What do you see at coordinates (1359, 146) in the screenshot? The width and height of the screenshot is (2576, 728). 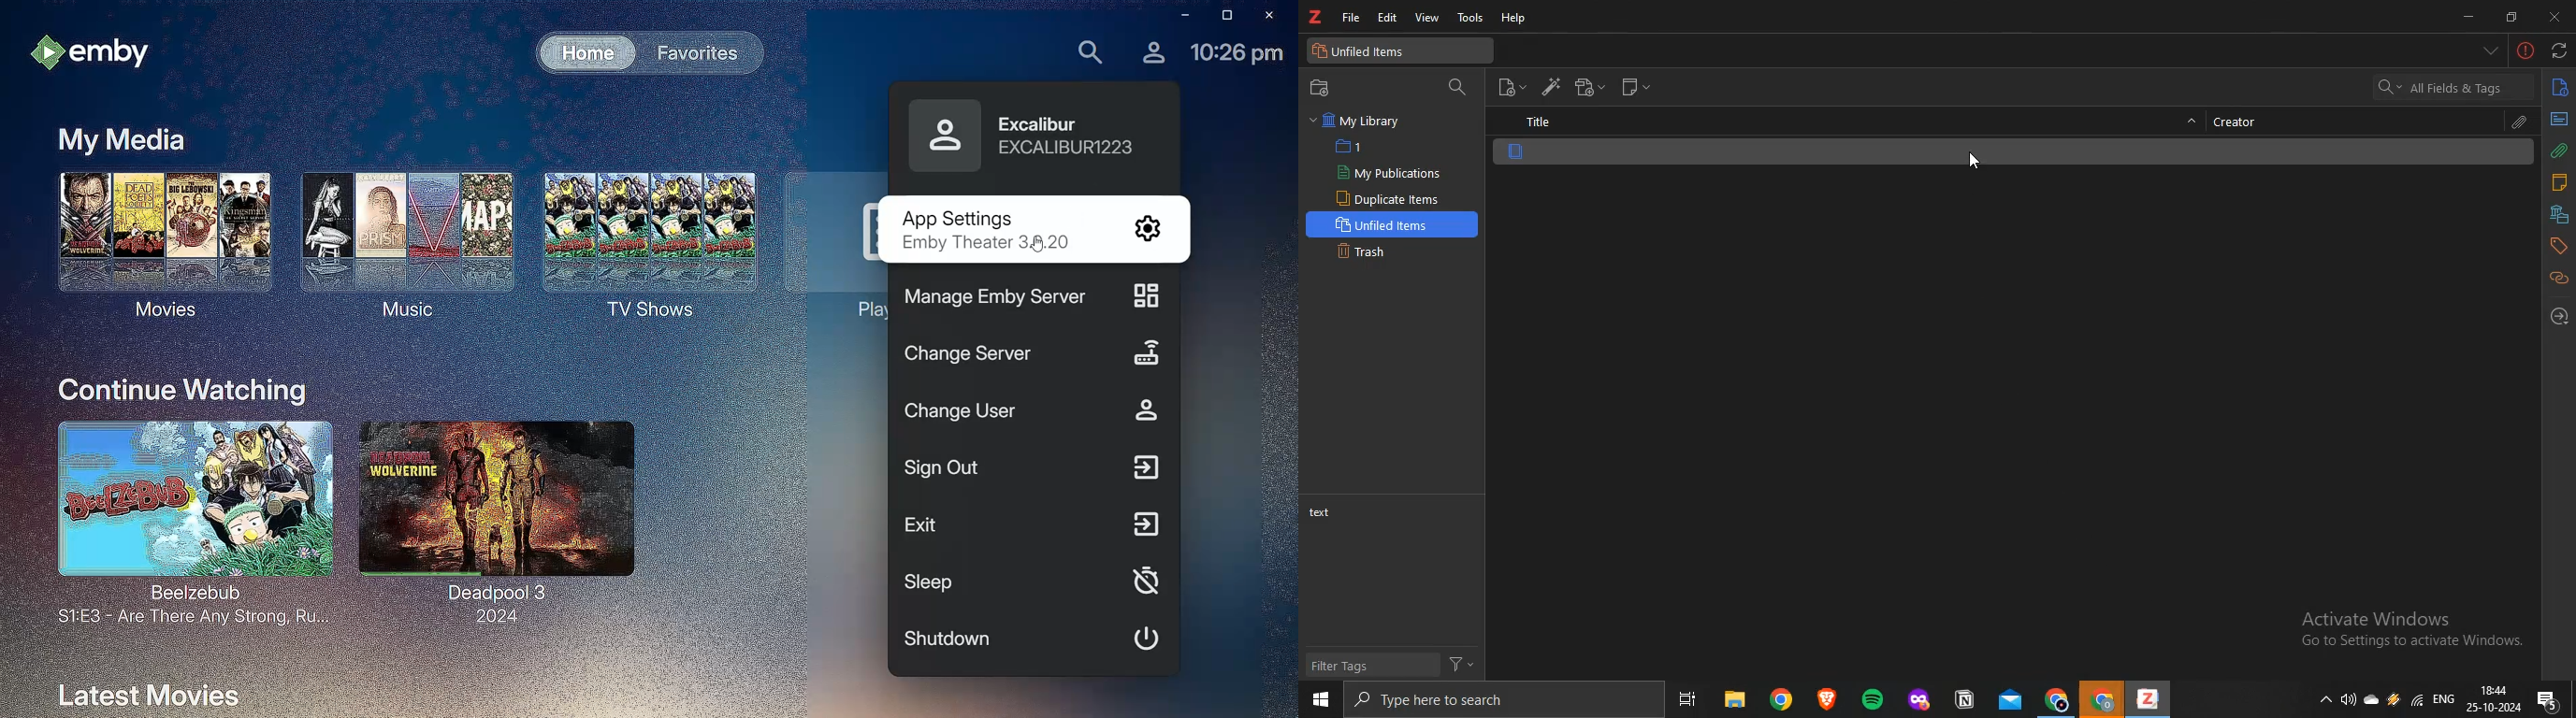 I see `1` at bounding box center [1359, 146].